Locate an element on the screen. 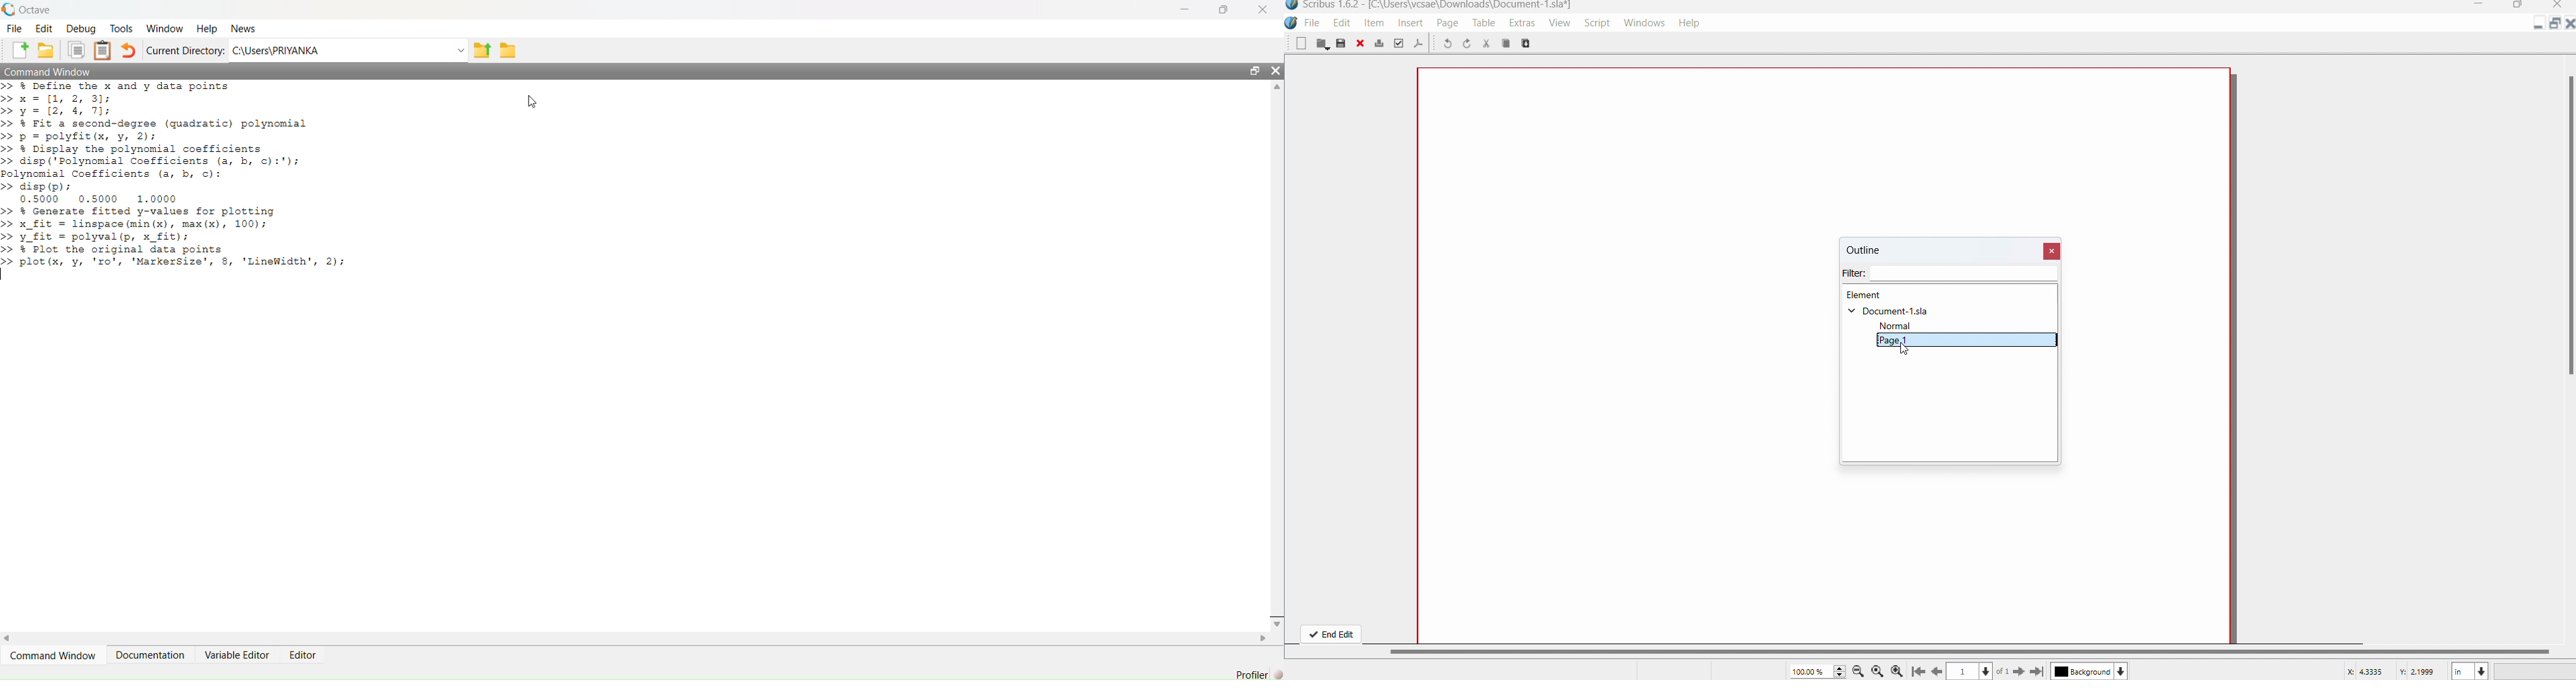  one directory up is located at coordinates (484, 49).